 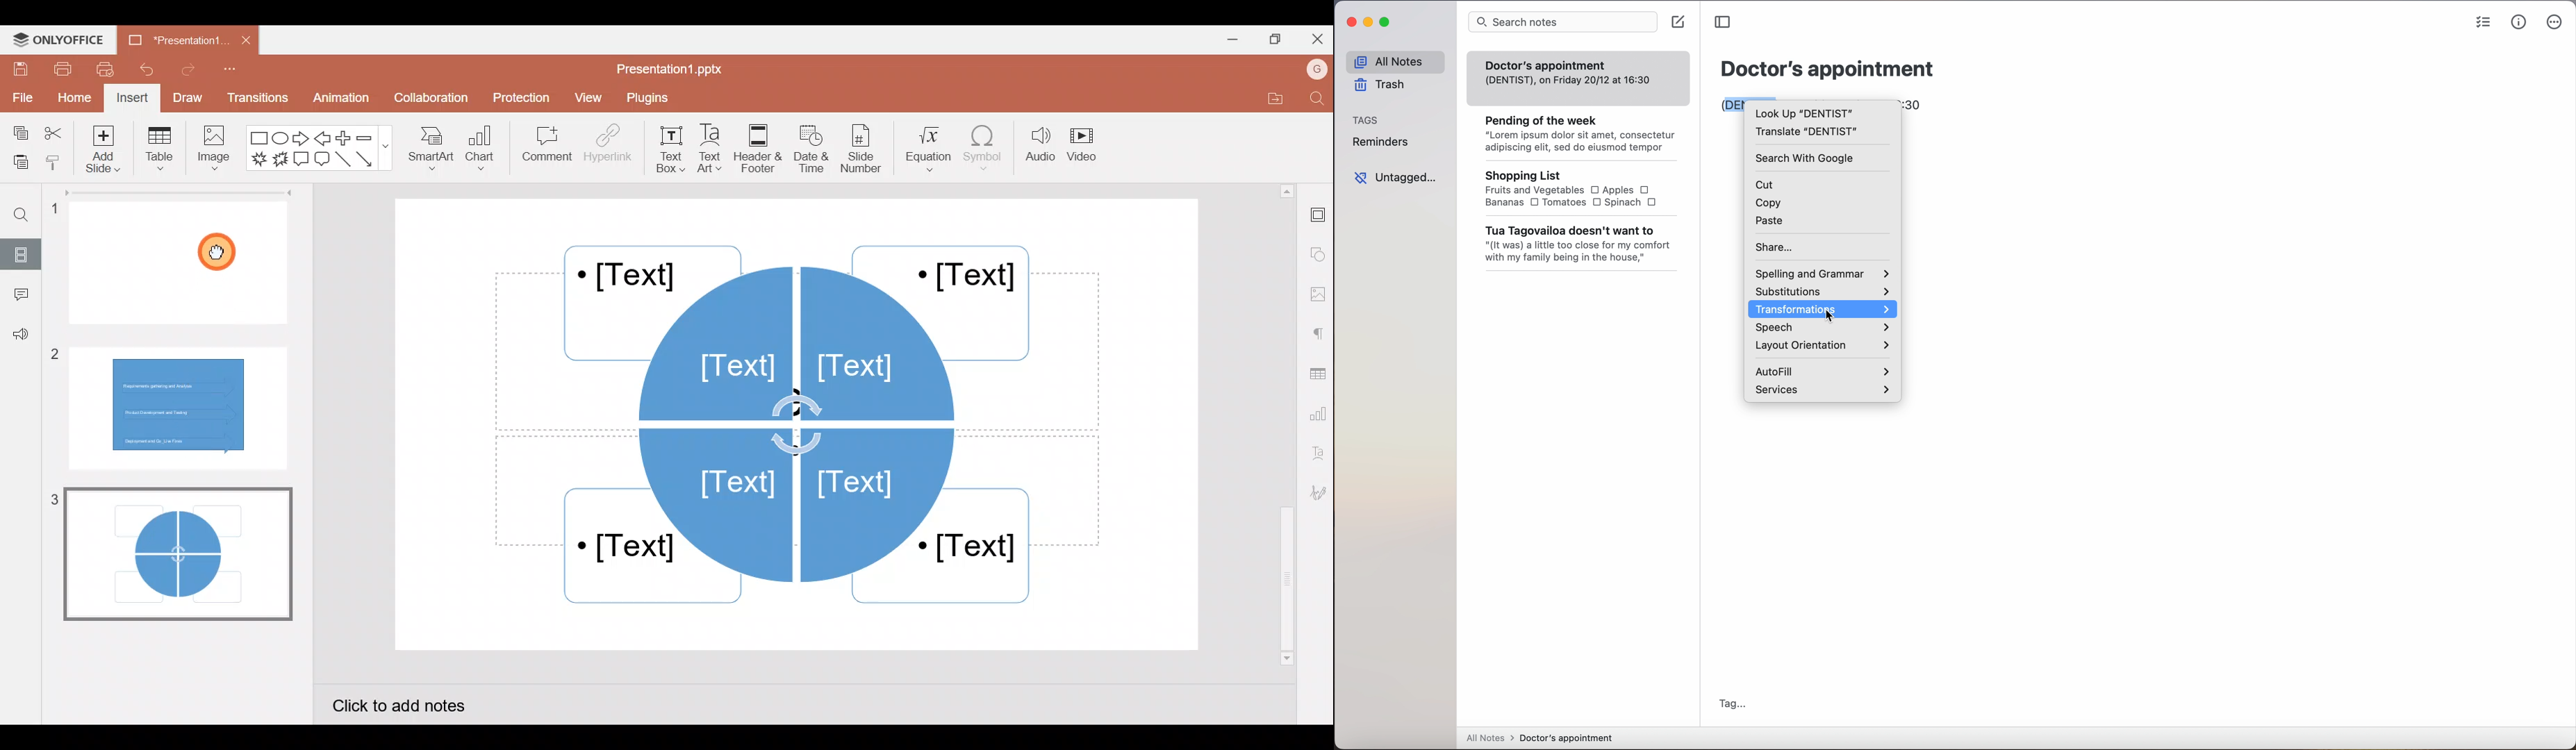 I want to click on close app, so click(x=1351, y=22).